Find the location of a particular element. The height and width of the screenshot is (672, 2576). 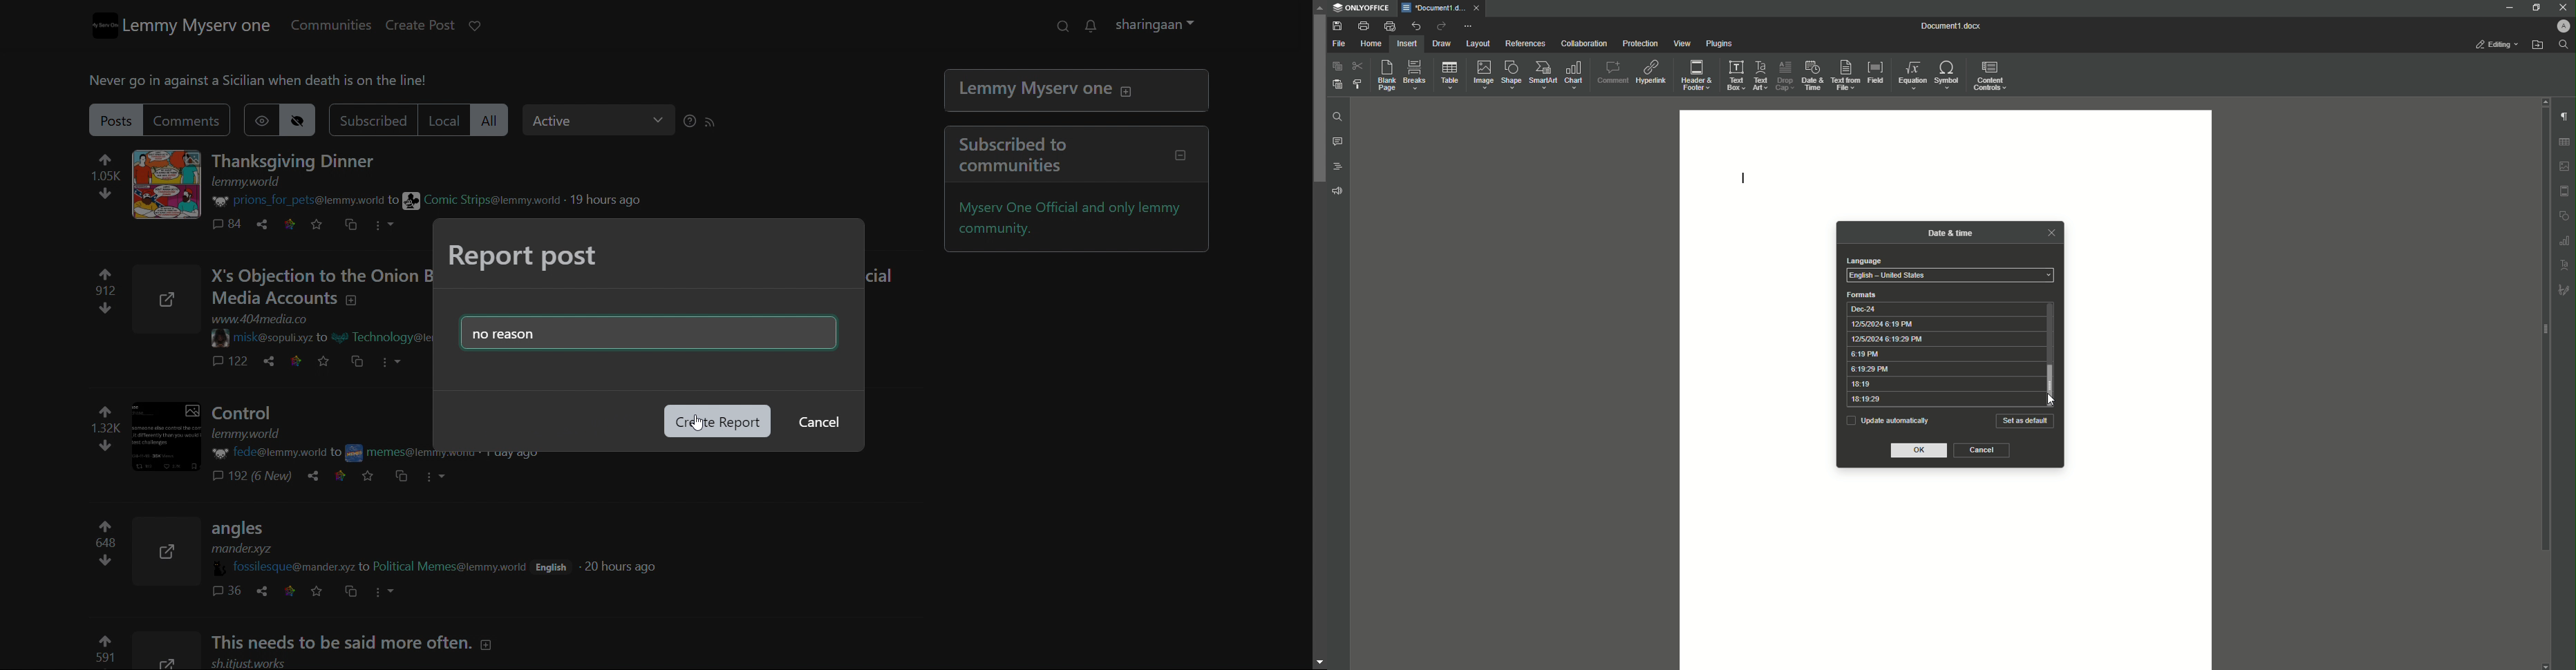

community is located at coordinates (487, 200).